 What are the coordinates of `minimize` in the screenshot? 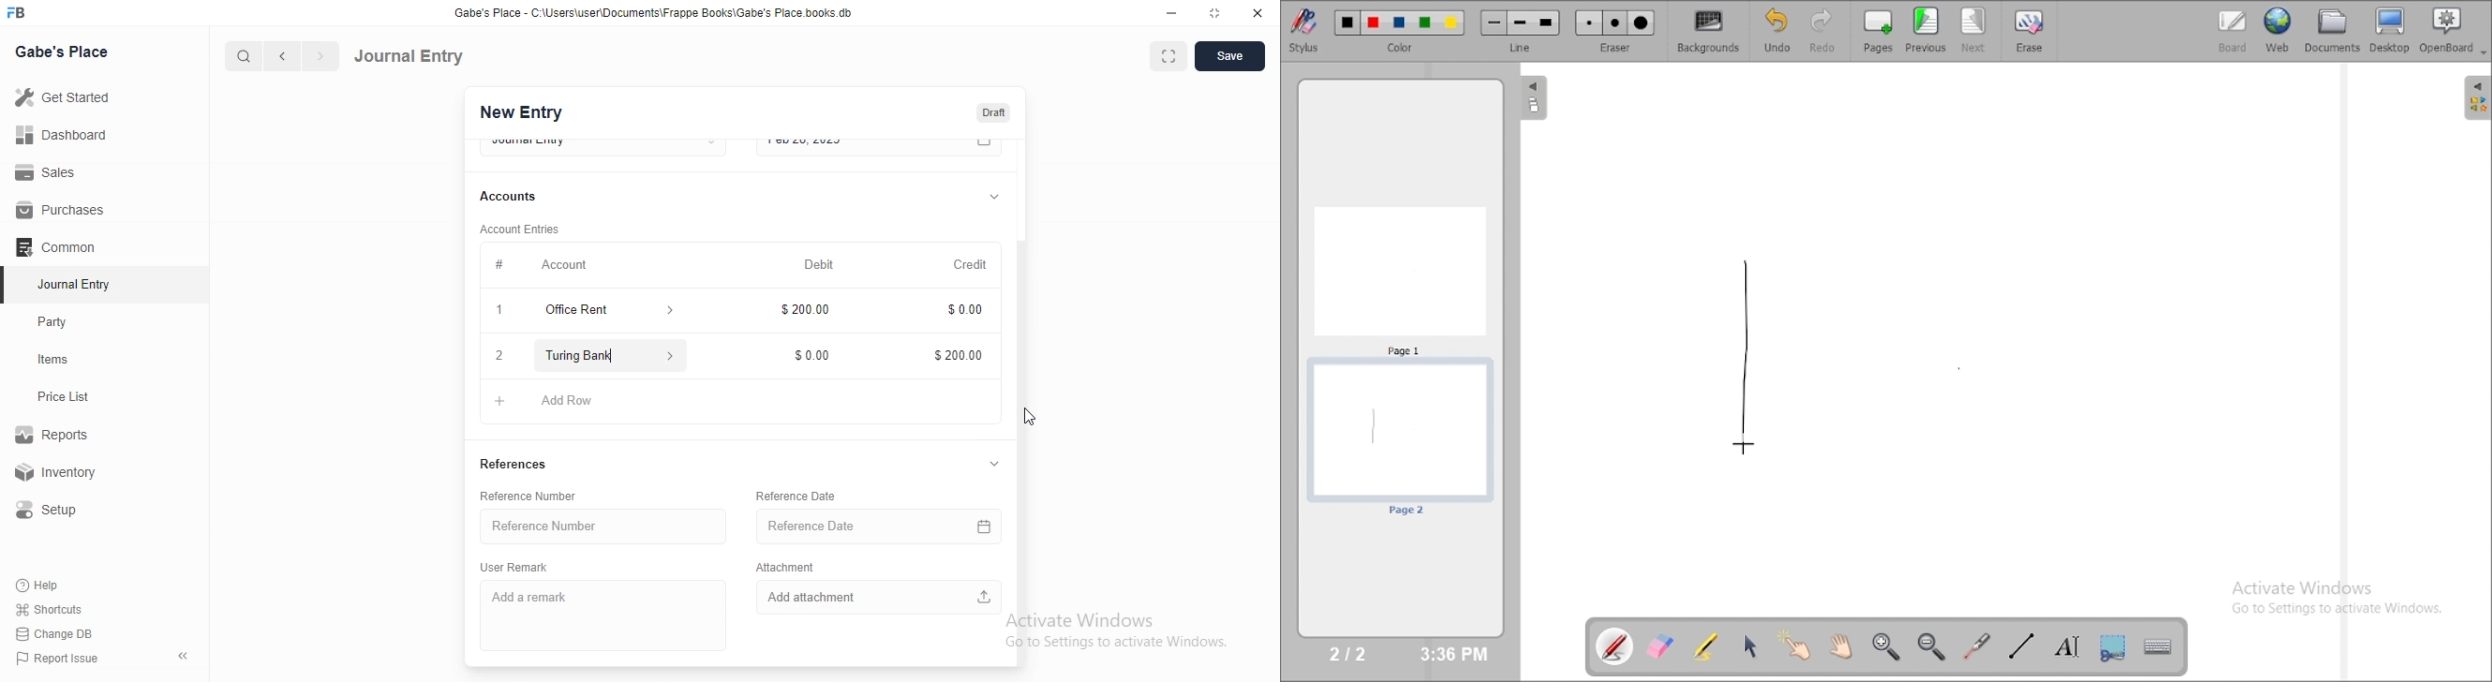 It's located at (1170, 12).